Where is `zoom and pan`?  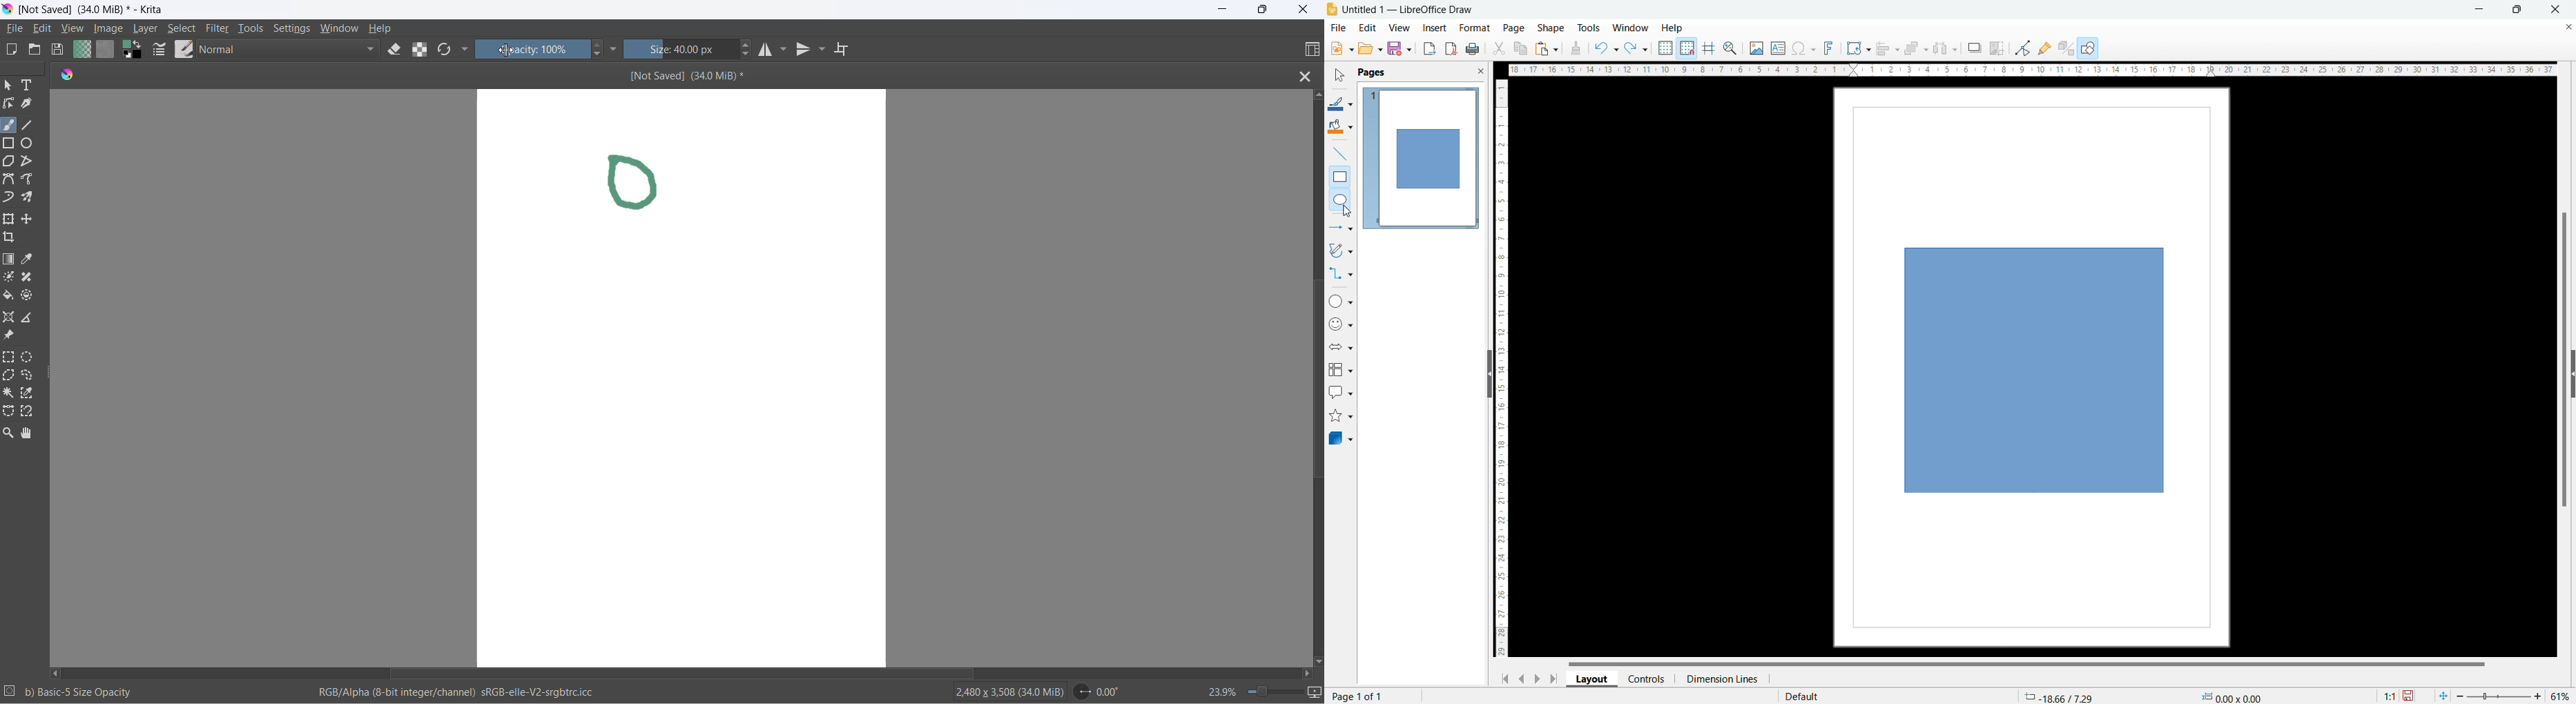 zoom and pan is located at coordinates (1730, 50).